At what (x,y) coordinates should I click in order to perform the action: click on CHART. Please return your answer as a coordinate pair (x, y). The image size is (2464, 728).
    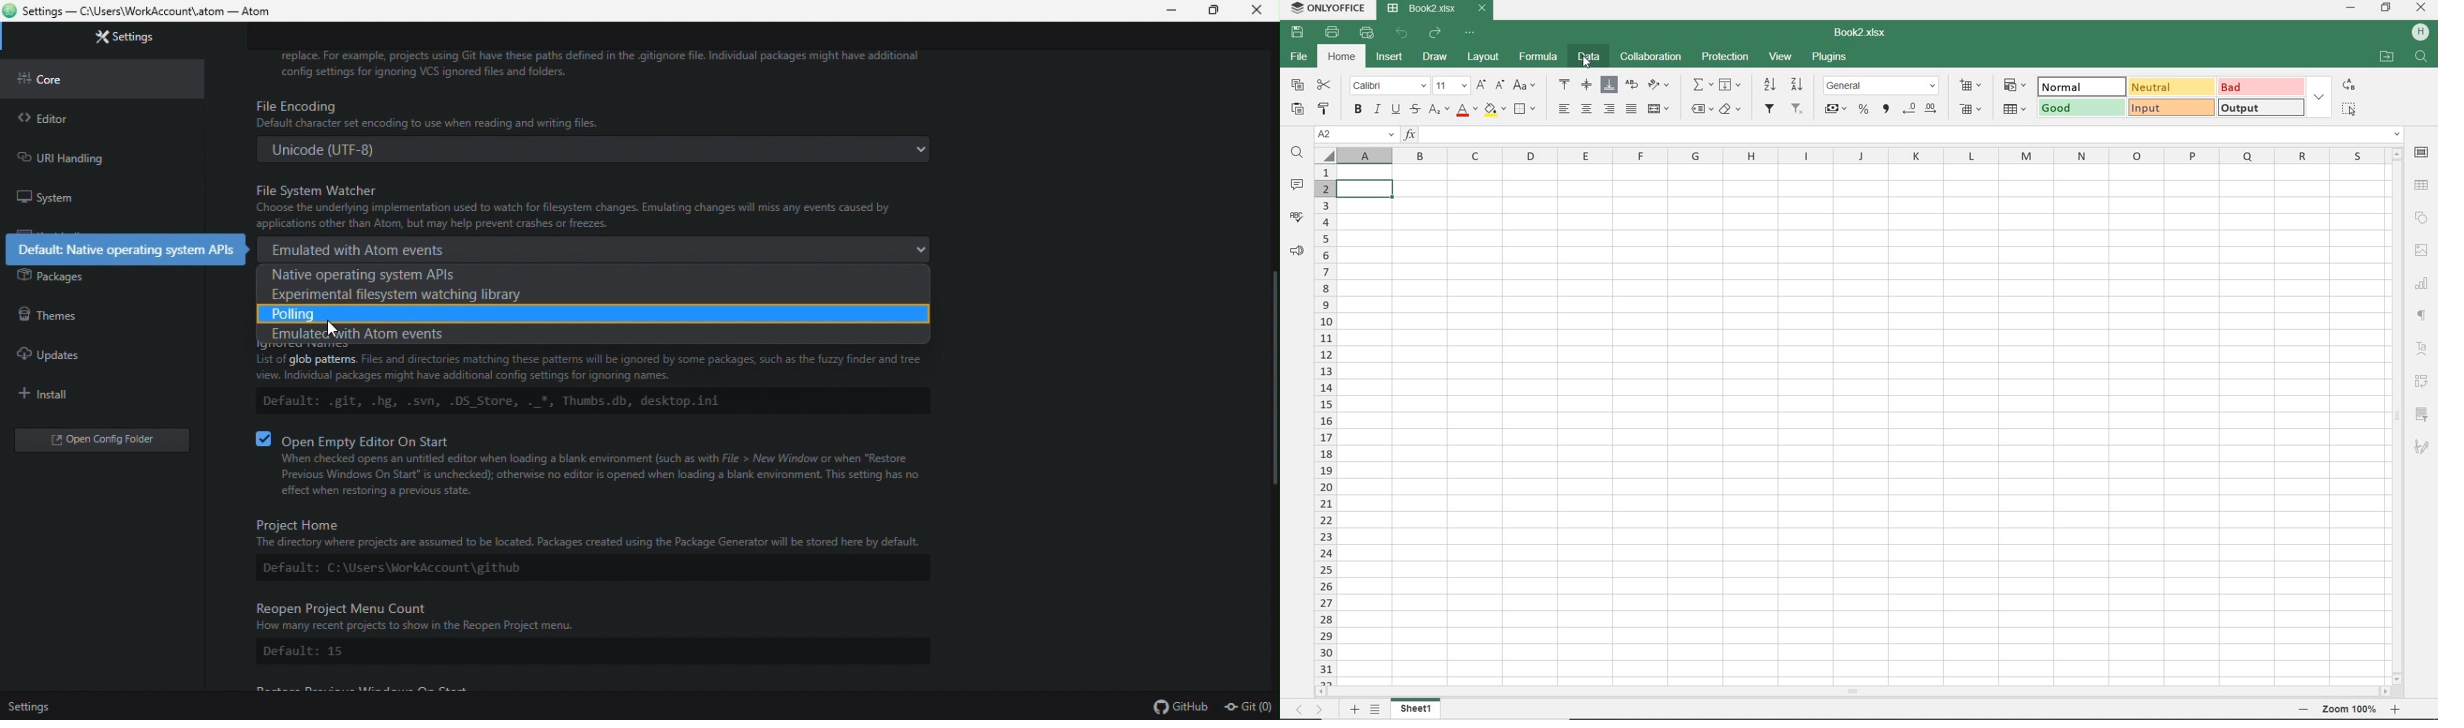
    Looking at the image, I should click on (2423, 286).